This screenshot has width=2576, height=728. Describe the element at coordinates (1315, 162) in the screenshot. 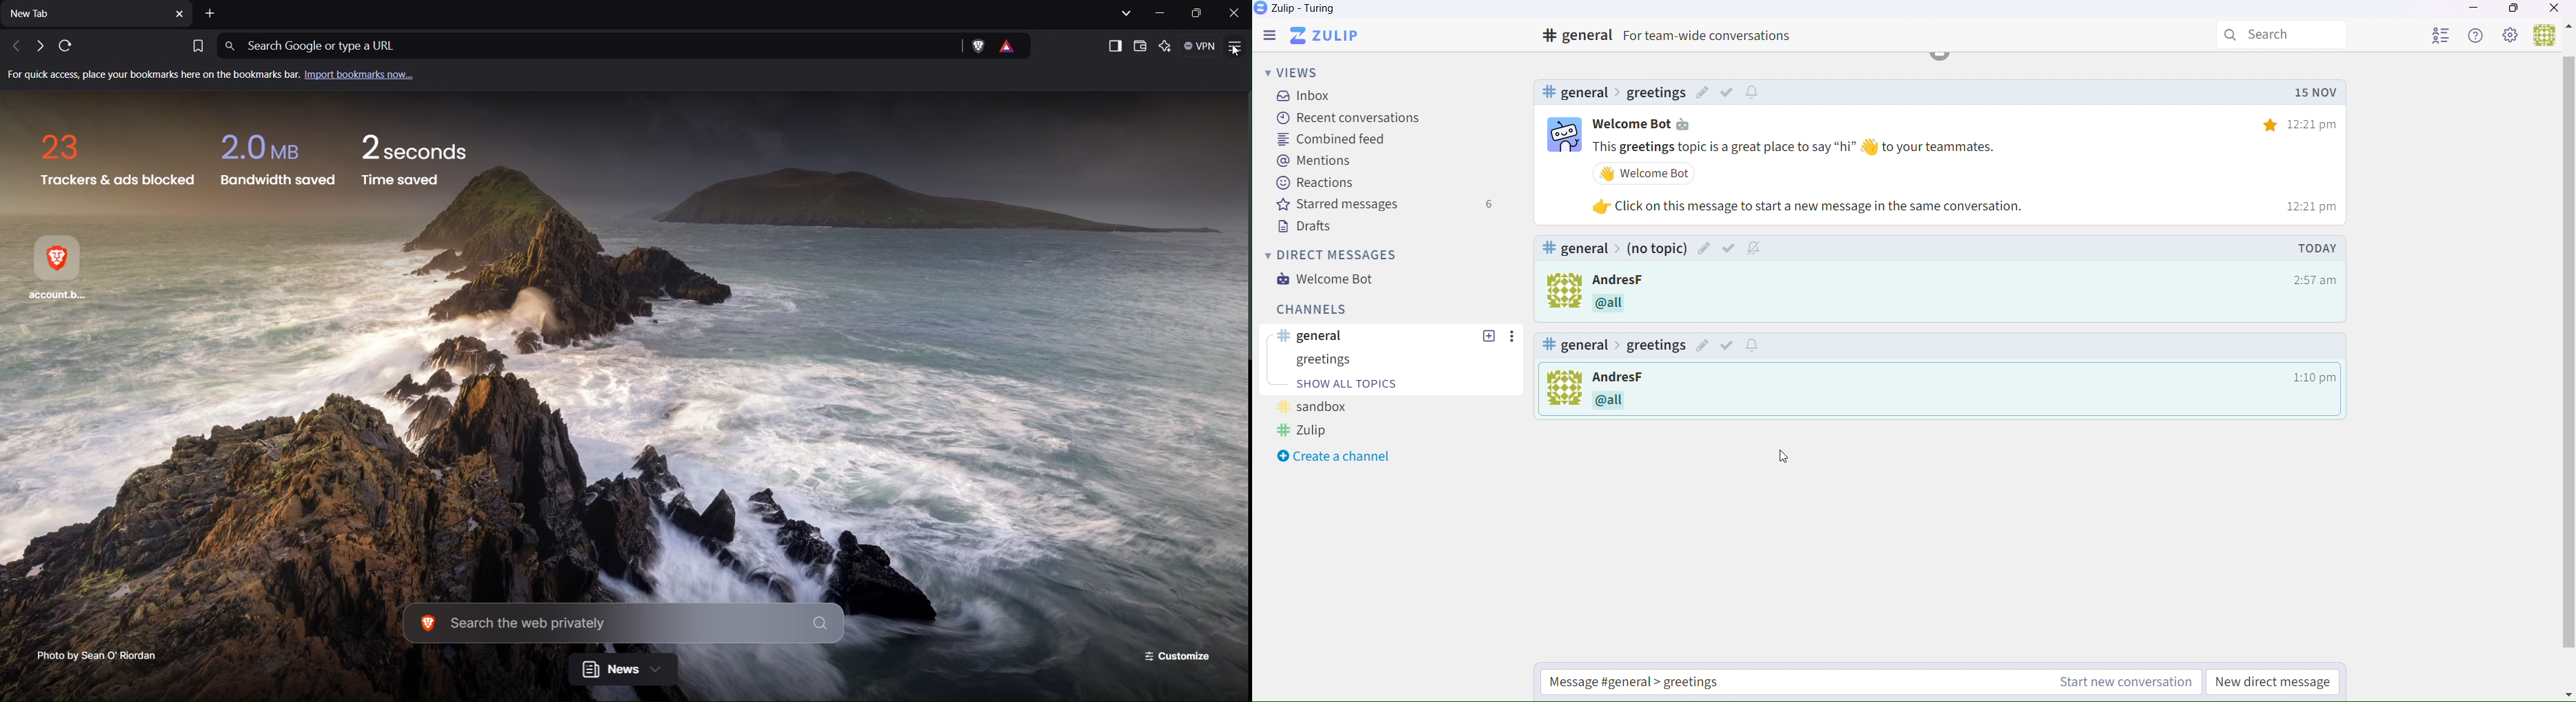

I see `Mentions` at that location.